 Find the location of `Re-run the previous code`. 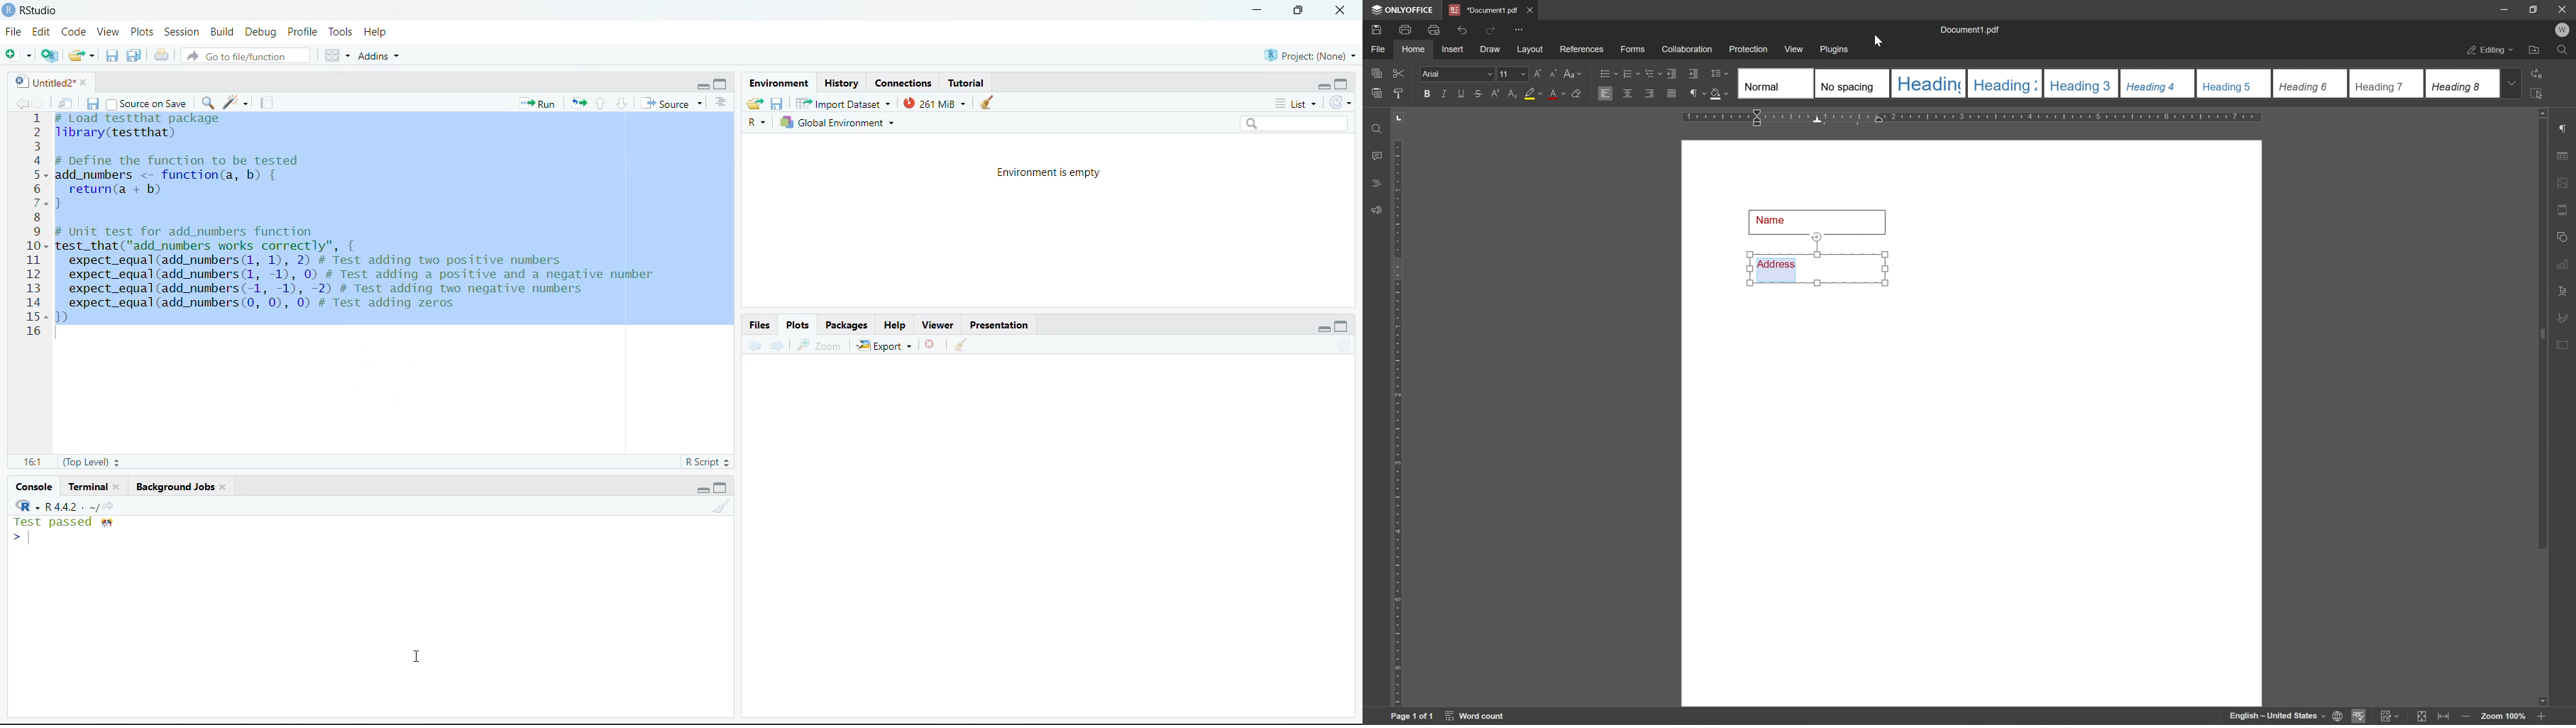

Re-run the previous code is located at coordinates (576, 102).